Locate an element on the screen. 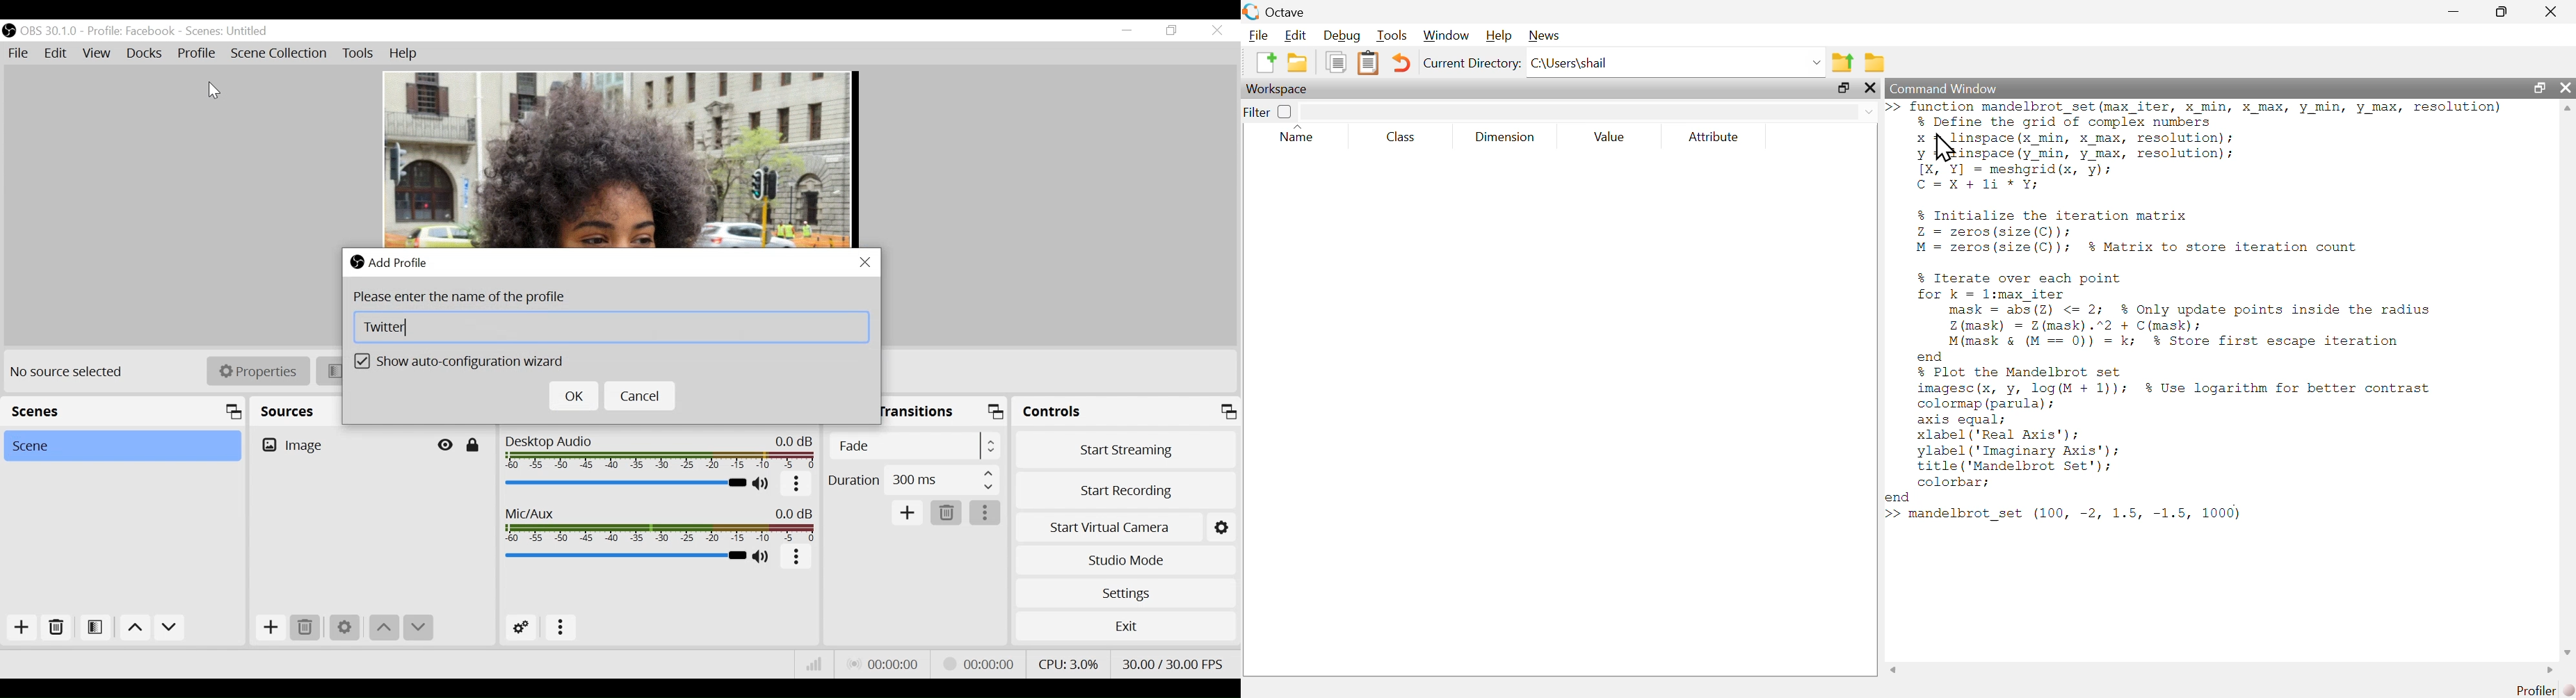 The width and height of the screenshot is (2576, 700). No source selected is located at coordinates (71, 372).